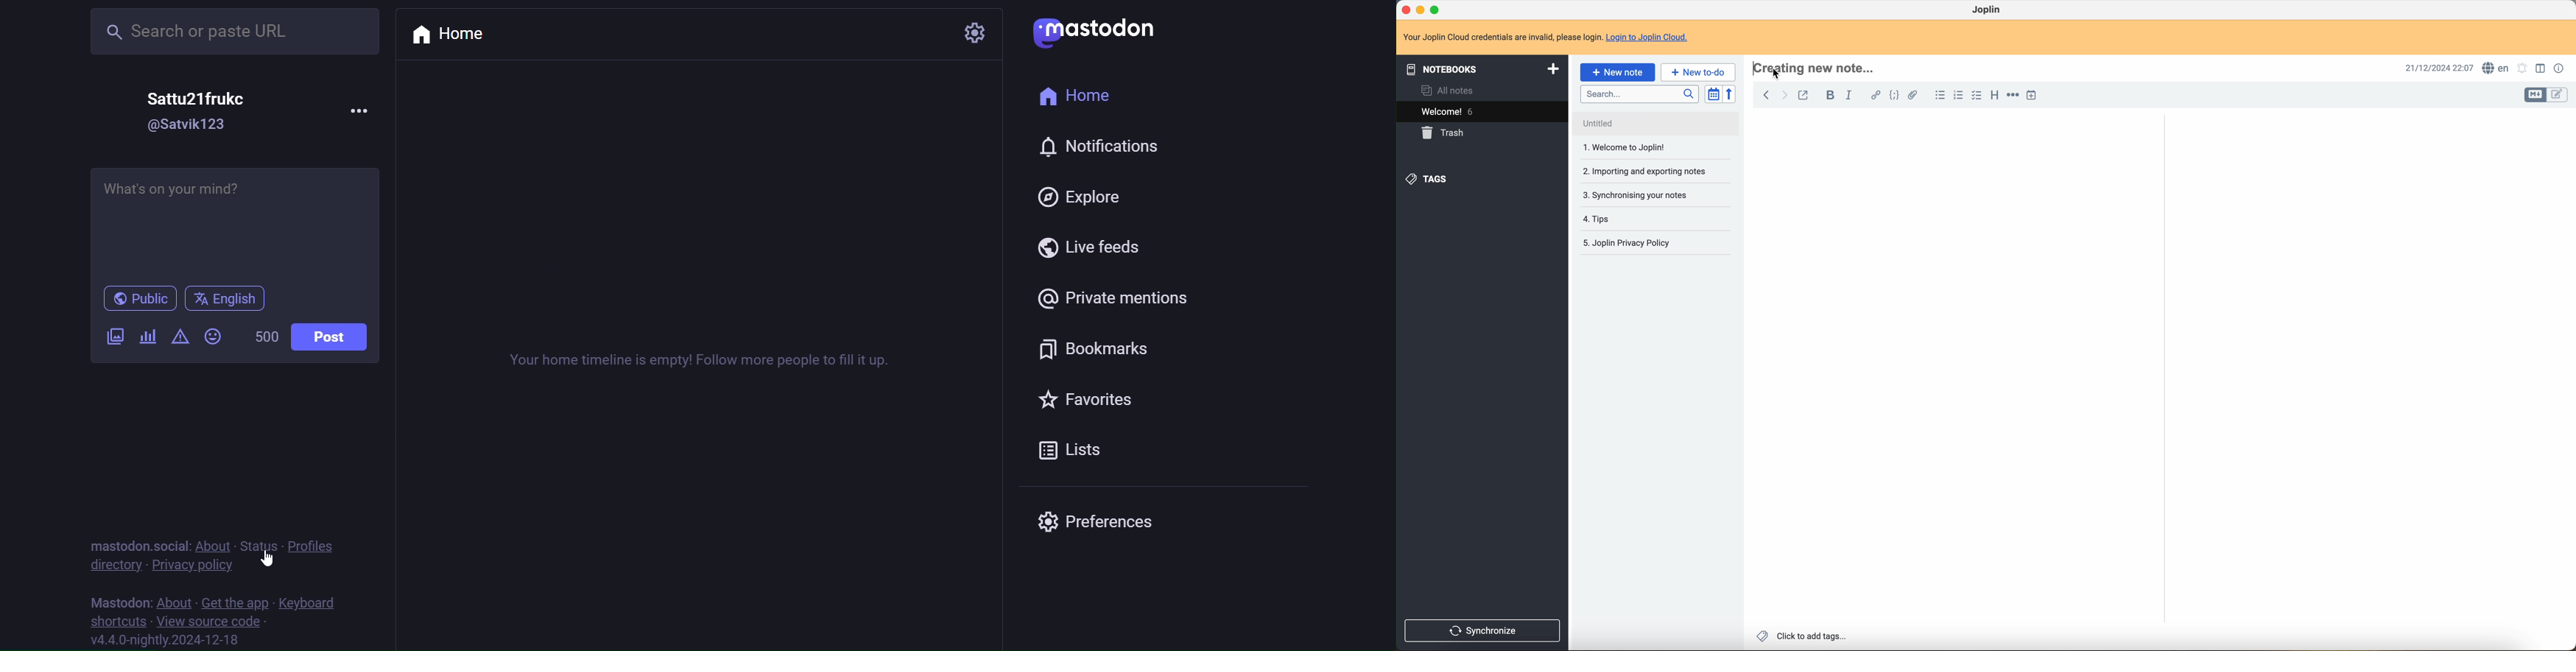 The width and height of the screenshot is (2576, 672). What do you see at coordinates (110, 337) in the screenshot?
I see `Add a image` at bounding box center [110, 337].